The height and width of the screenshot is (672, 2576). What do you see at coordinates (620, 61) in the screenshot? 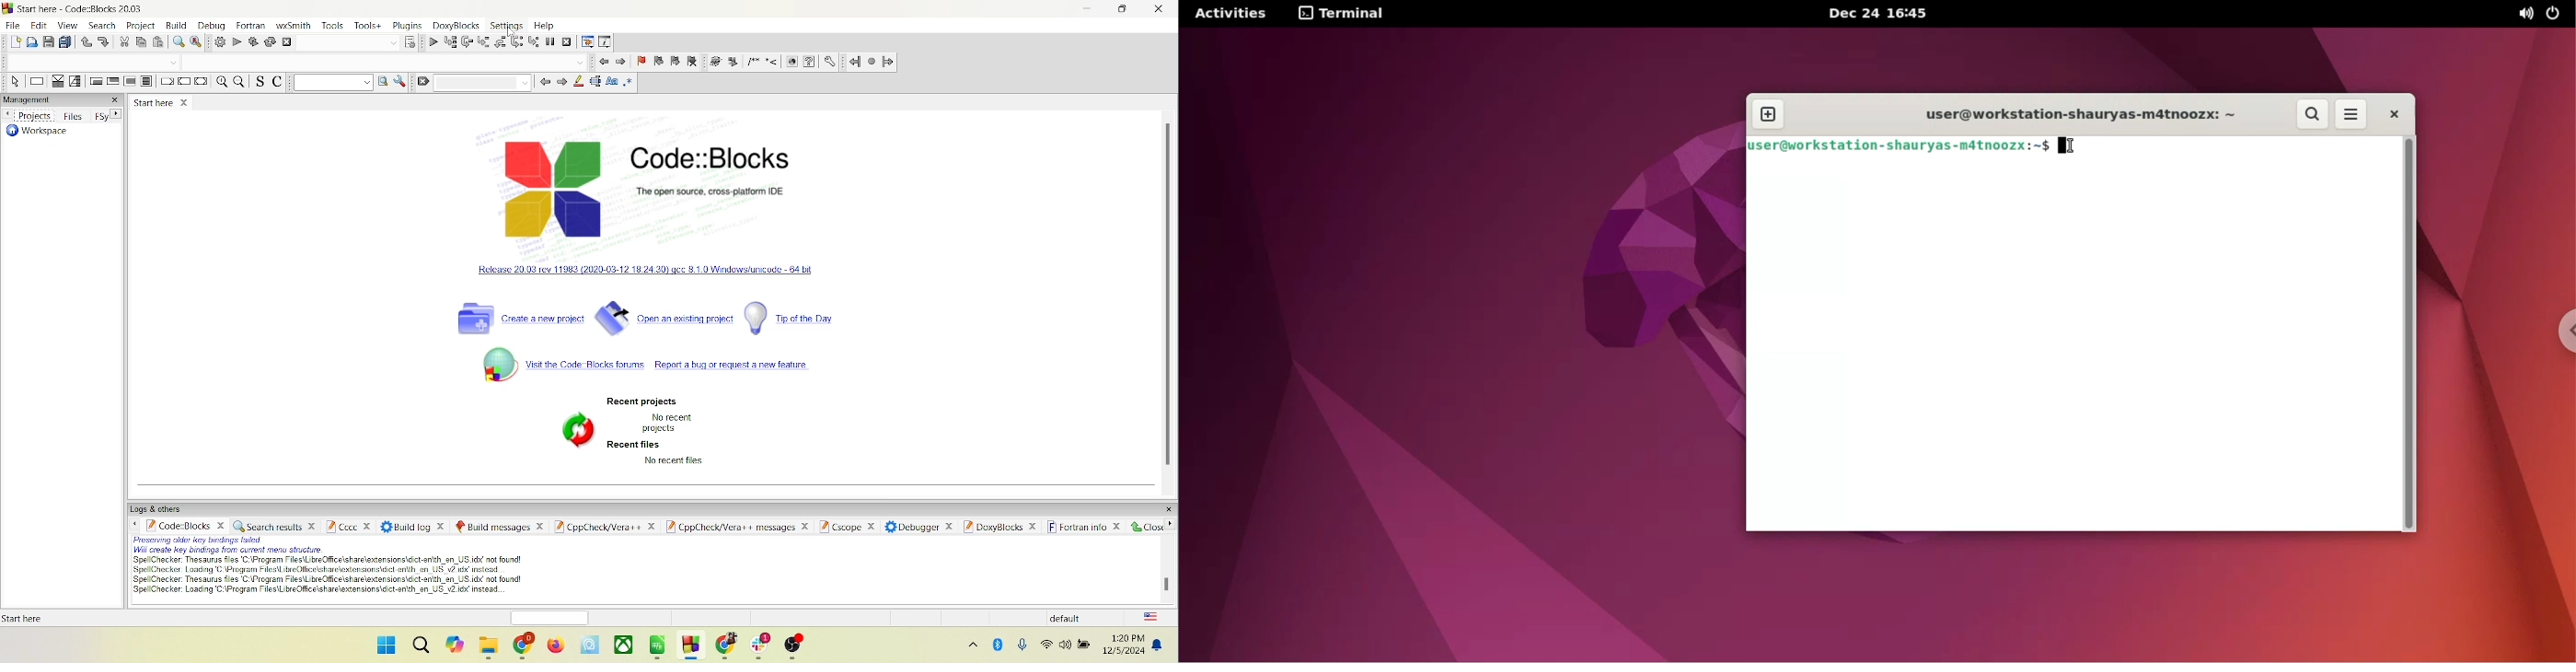
I see `go next` at bounding box center [620, 61].